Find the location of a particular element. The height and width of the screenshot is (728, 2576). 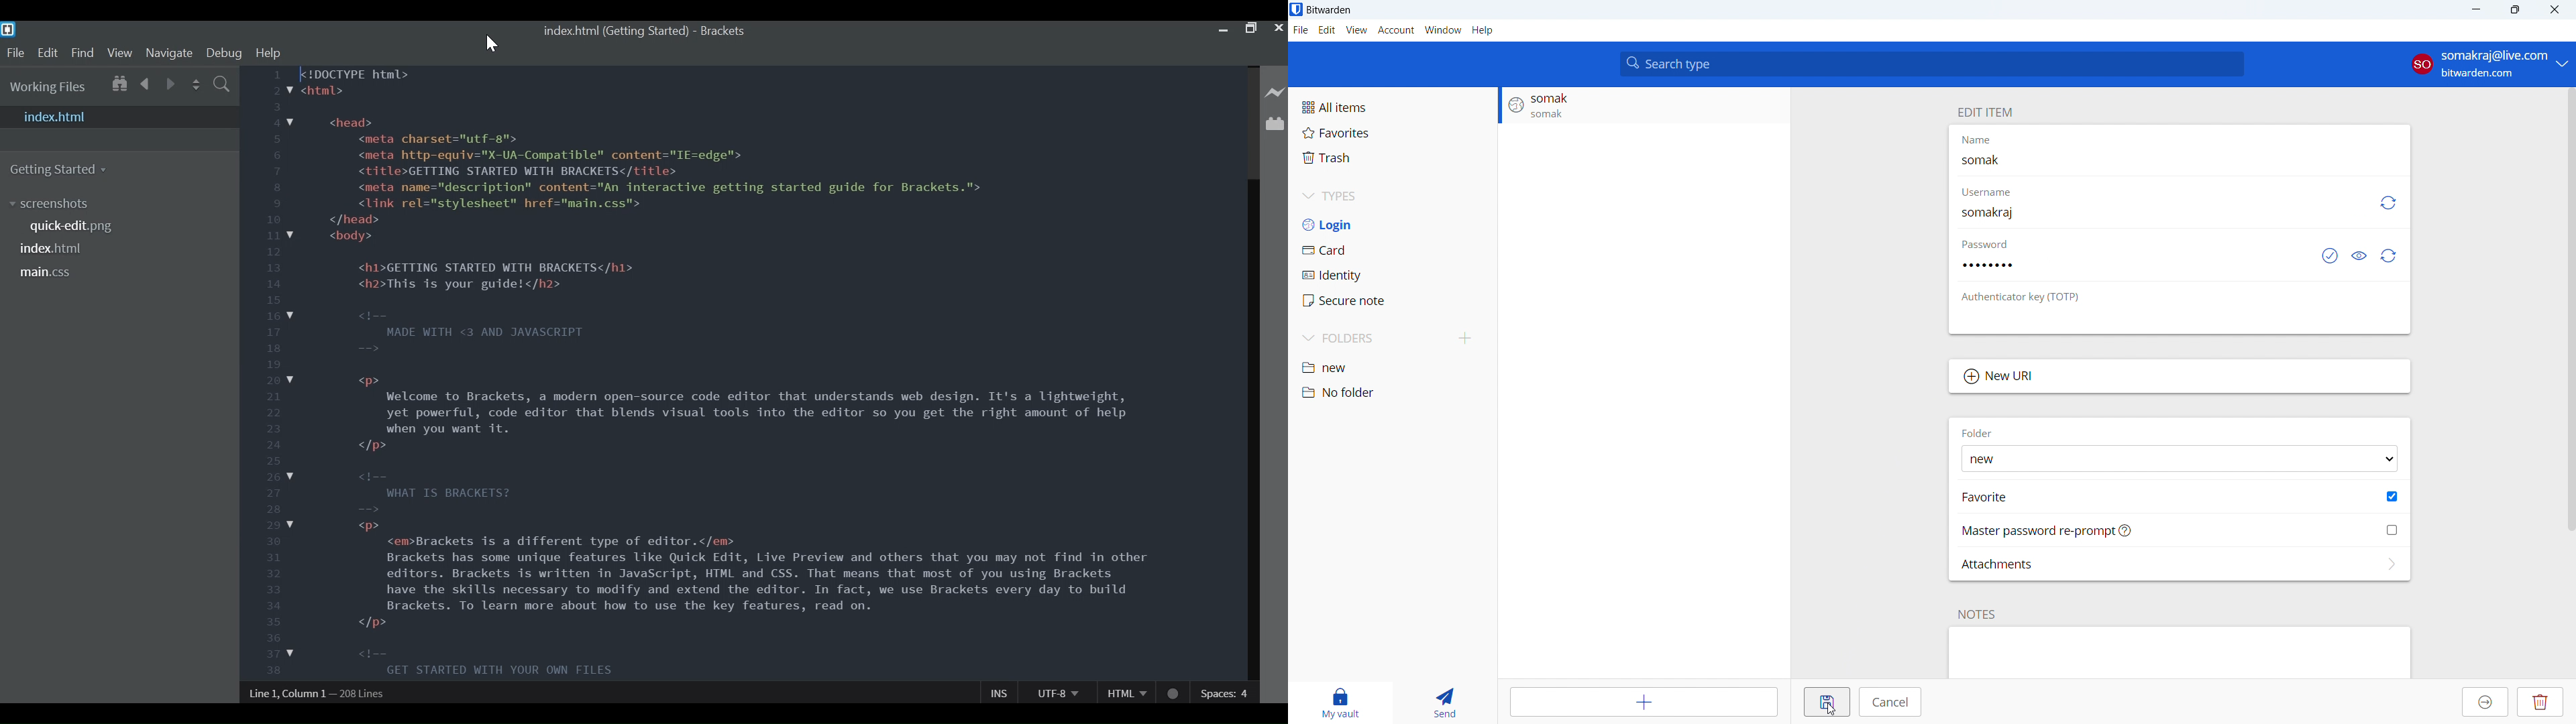

generate password is located at coordinates (2389, 255).